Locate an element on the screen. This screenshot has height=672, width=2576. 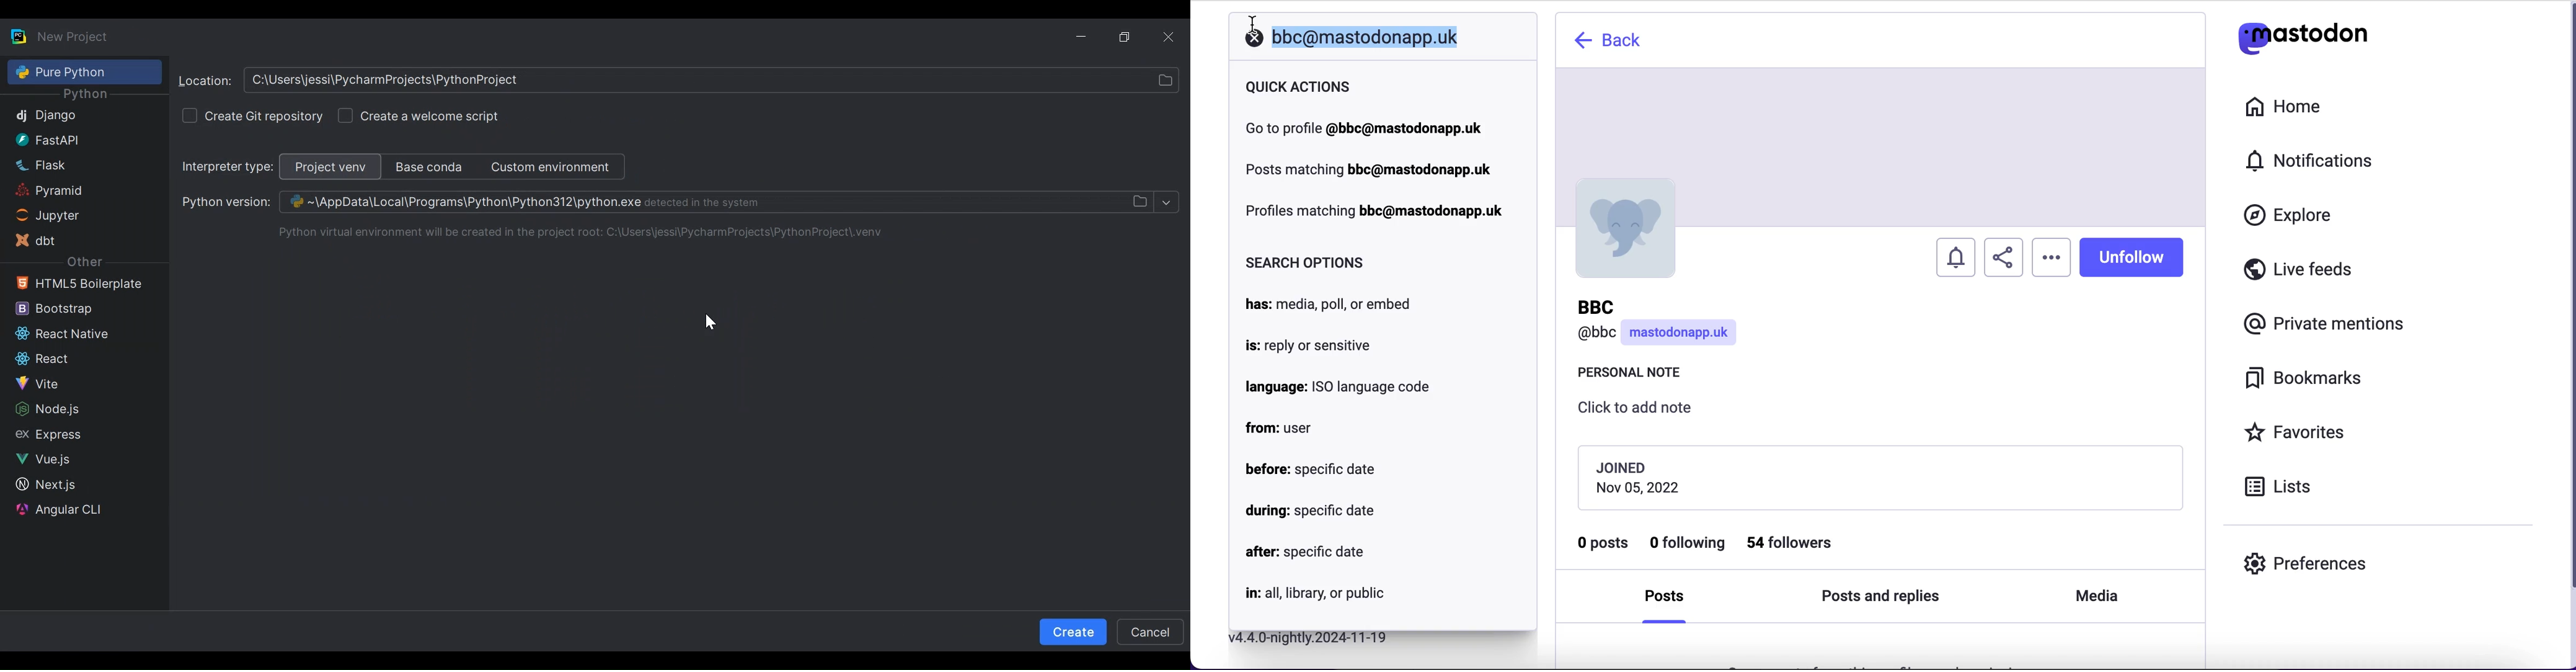
notifications is located at coordinates (2315, 160).